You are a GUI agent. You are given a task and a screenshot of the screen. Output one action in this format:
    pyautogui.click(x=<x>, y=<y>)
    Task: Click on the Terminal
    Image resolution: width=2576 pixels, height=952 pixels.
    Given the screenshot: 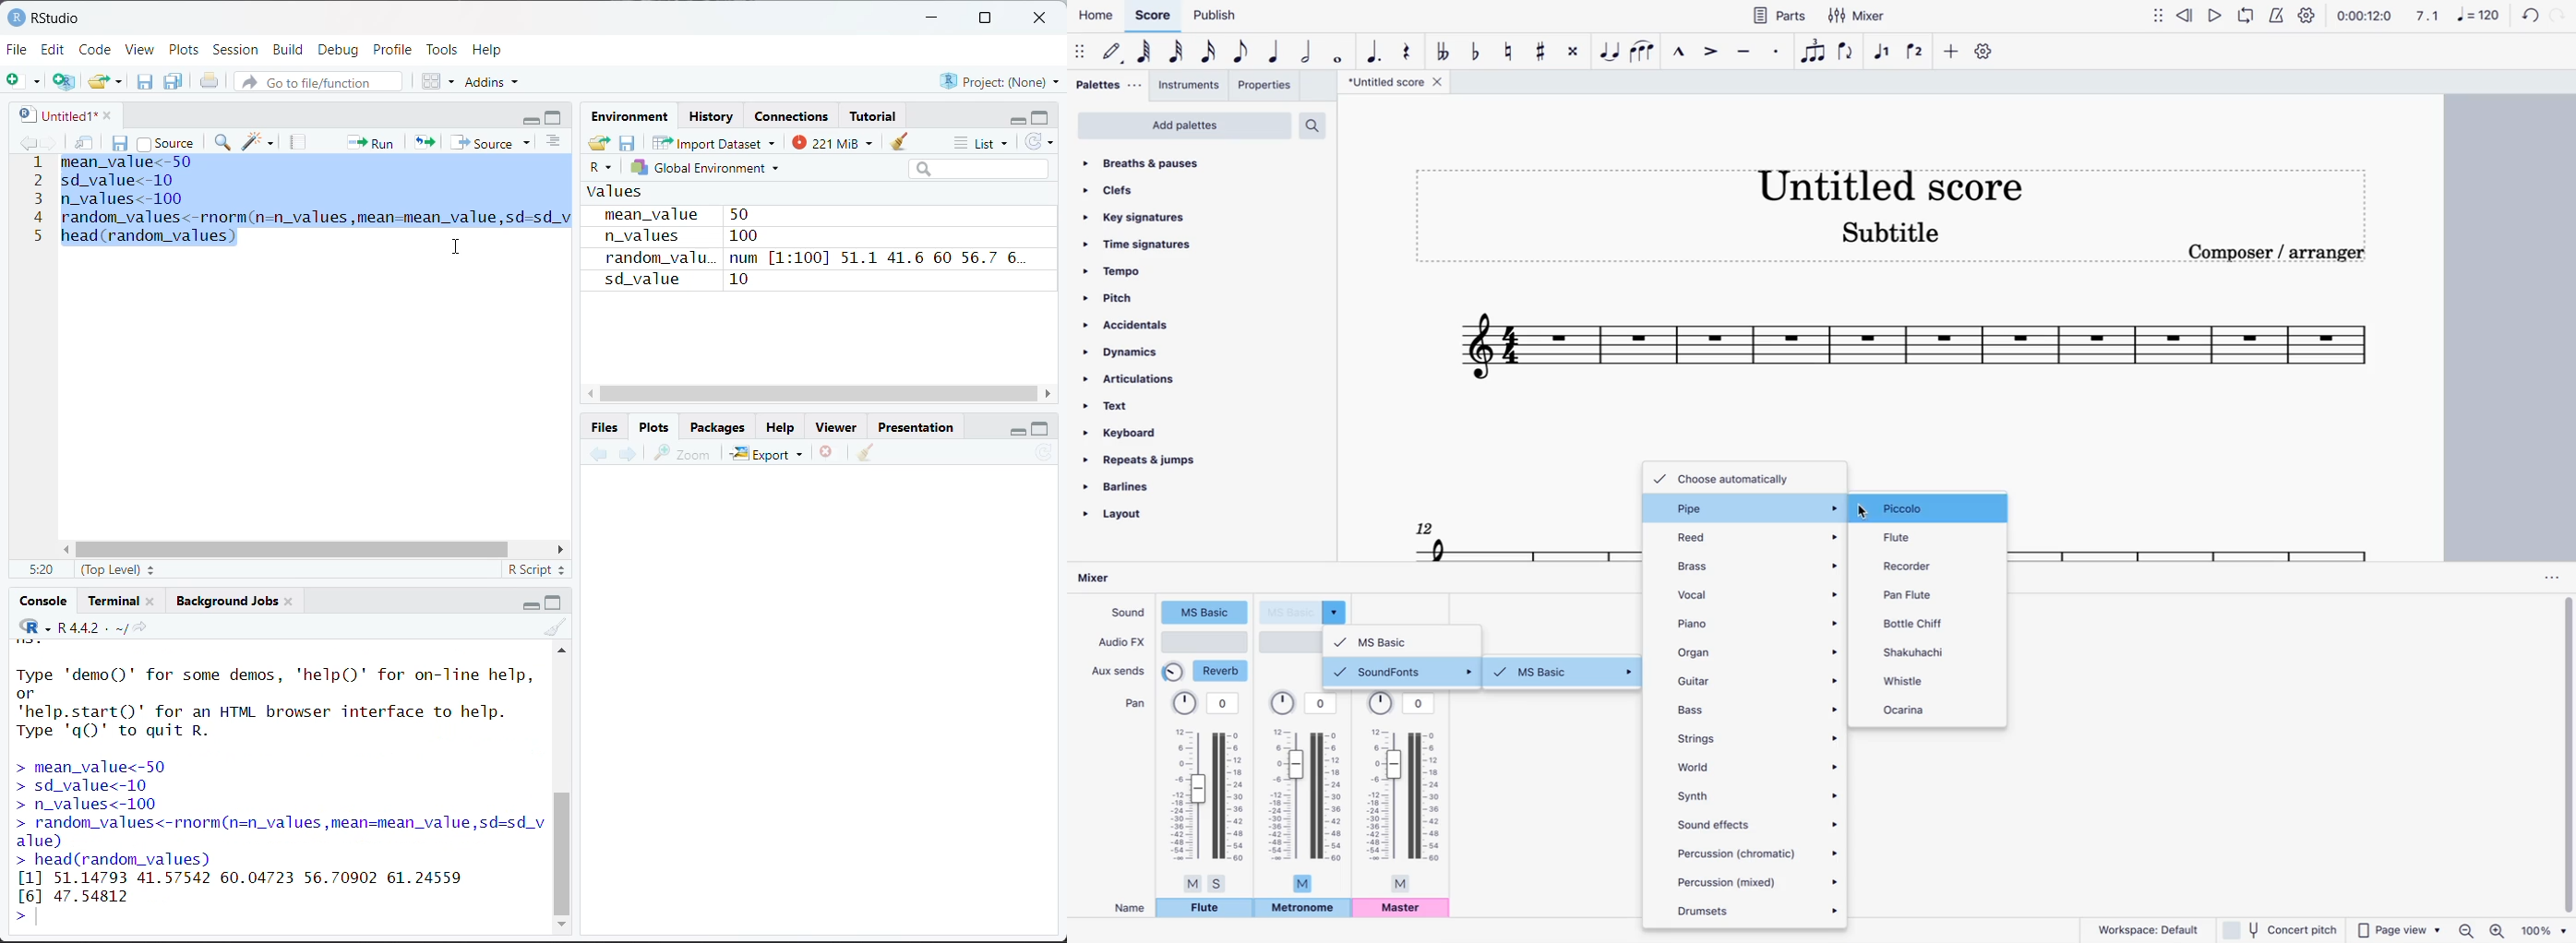 What is the action you would take?
    pyautogui.click(x=115, y=598)
    